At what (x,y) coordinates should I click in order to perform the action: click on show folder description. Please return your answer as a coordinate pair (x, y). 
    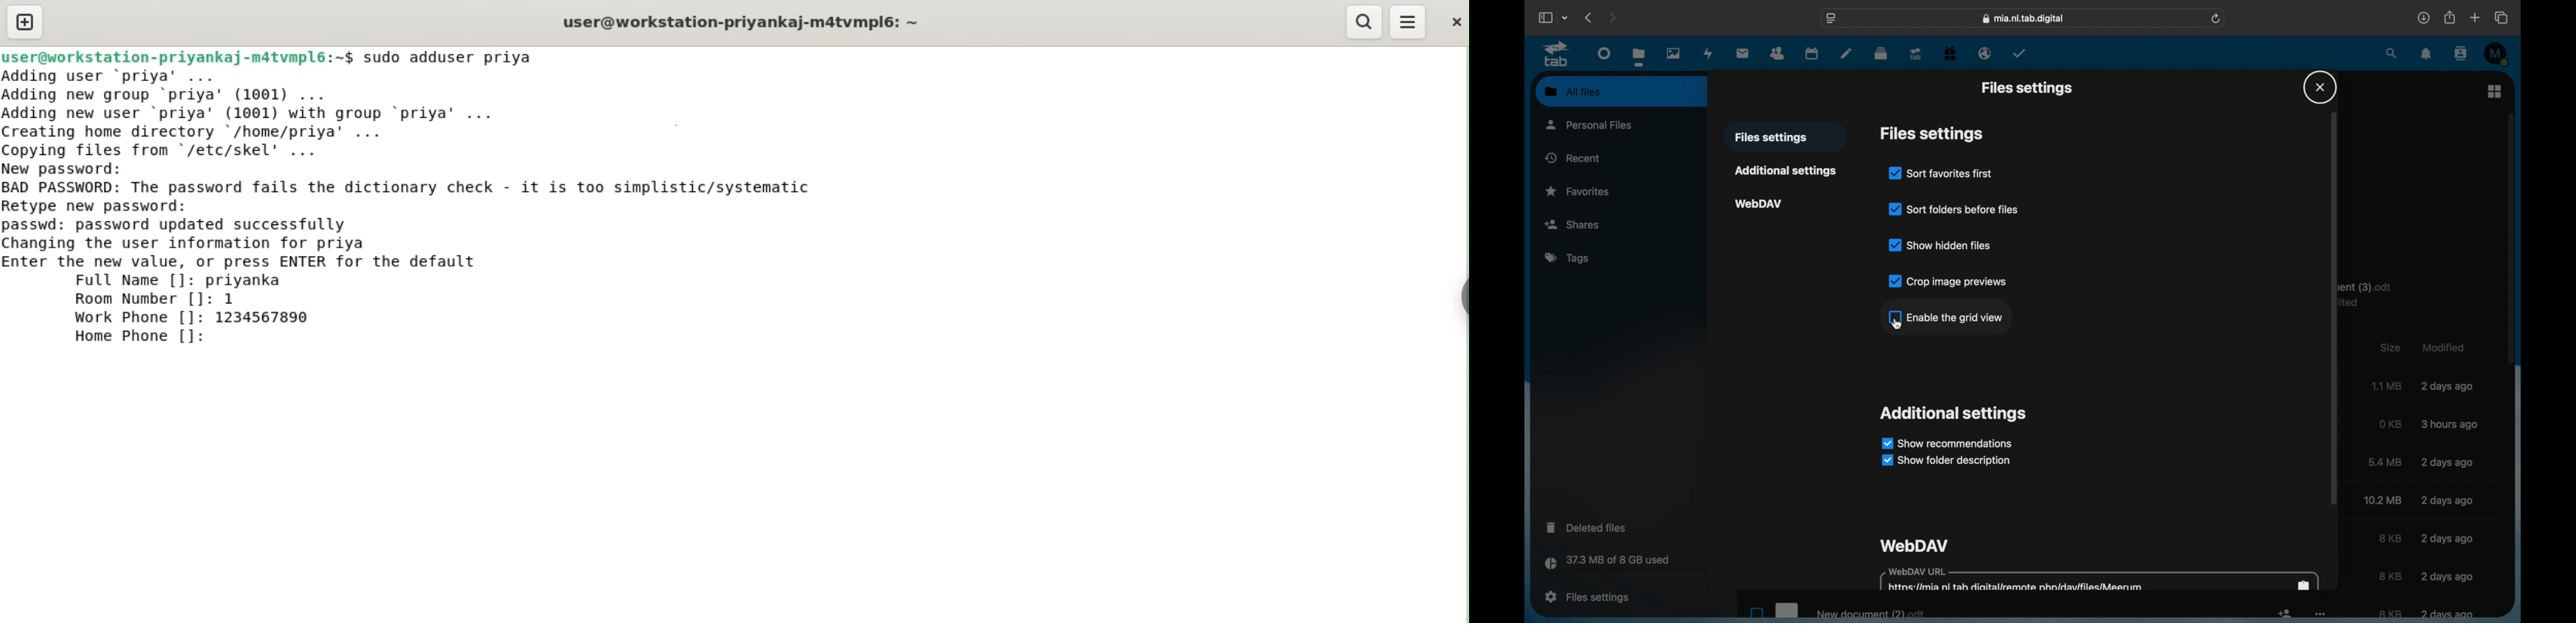
    Looking at the image, I should click on (1944, 461).